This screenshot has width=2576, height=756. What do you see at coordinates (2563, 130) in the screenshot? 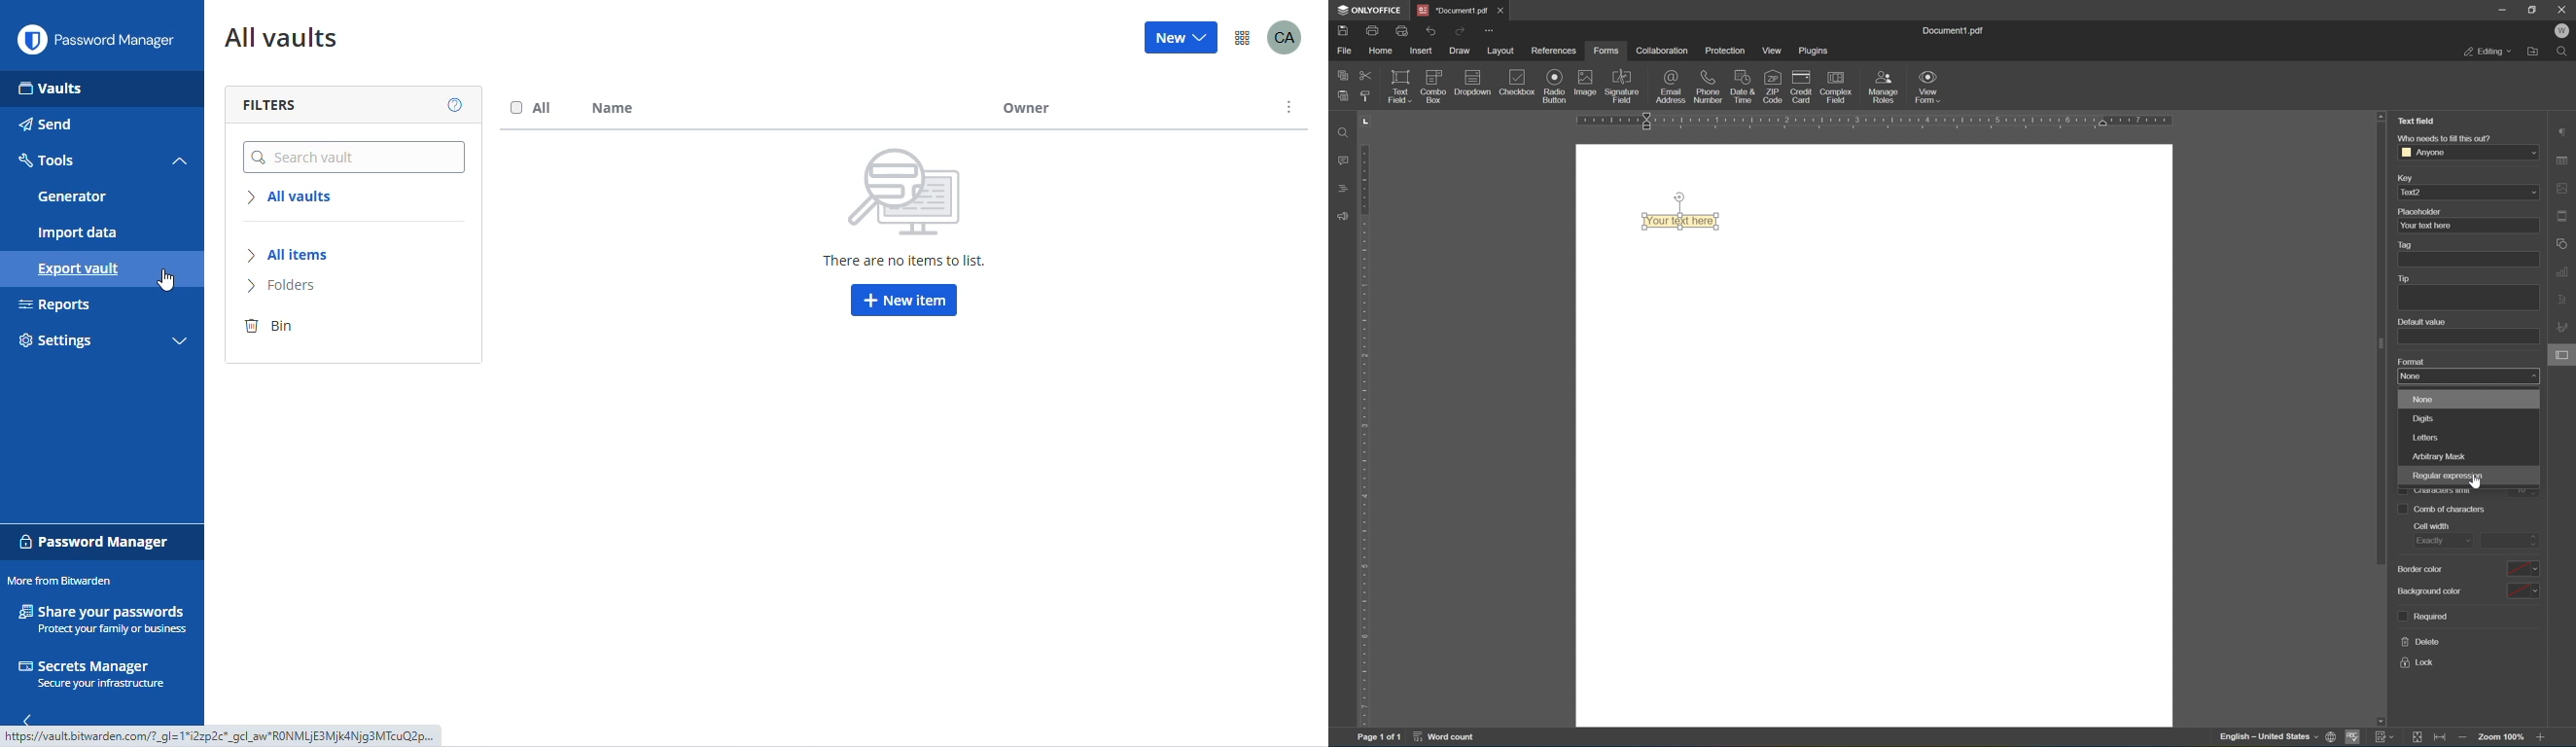
I see `paragraph settings` at bounding box center [2563, 130].